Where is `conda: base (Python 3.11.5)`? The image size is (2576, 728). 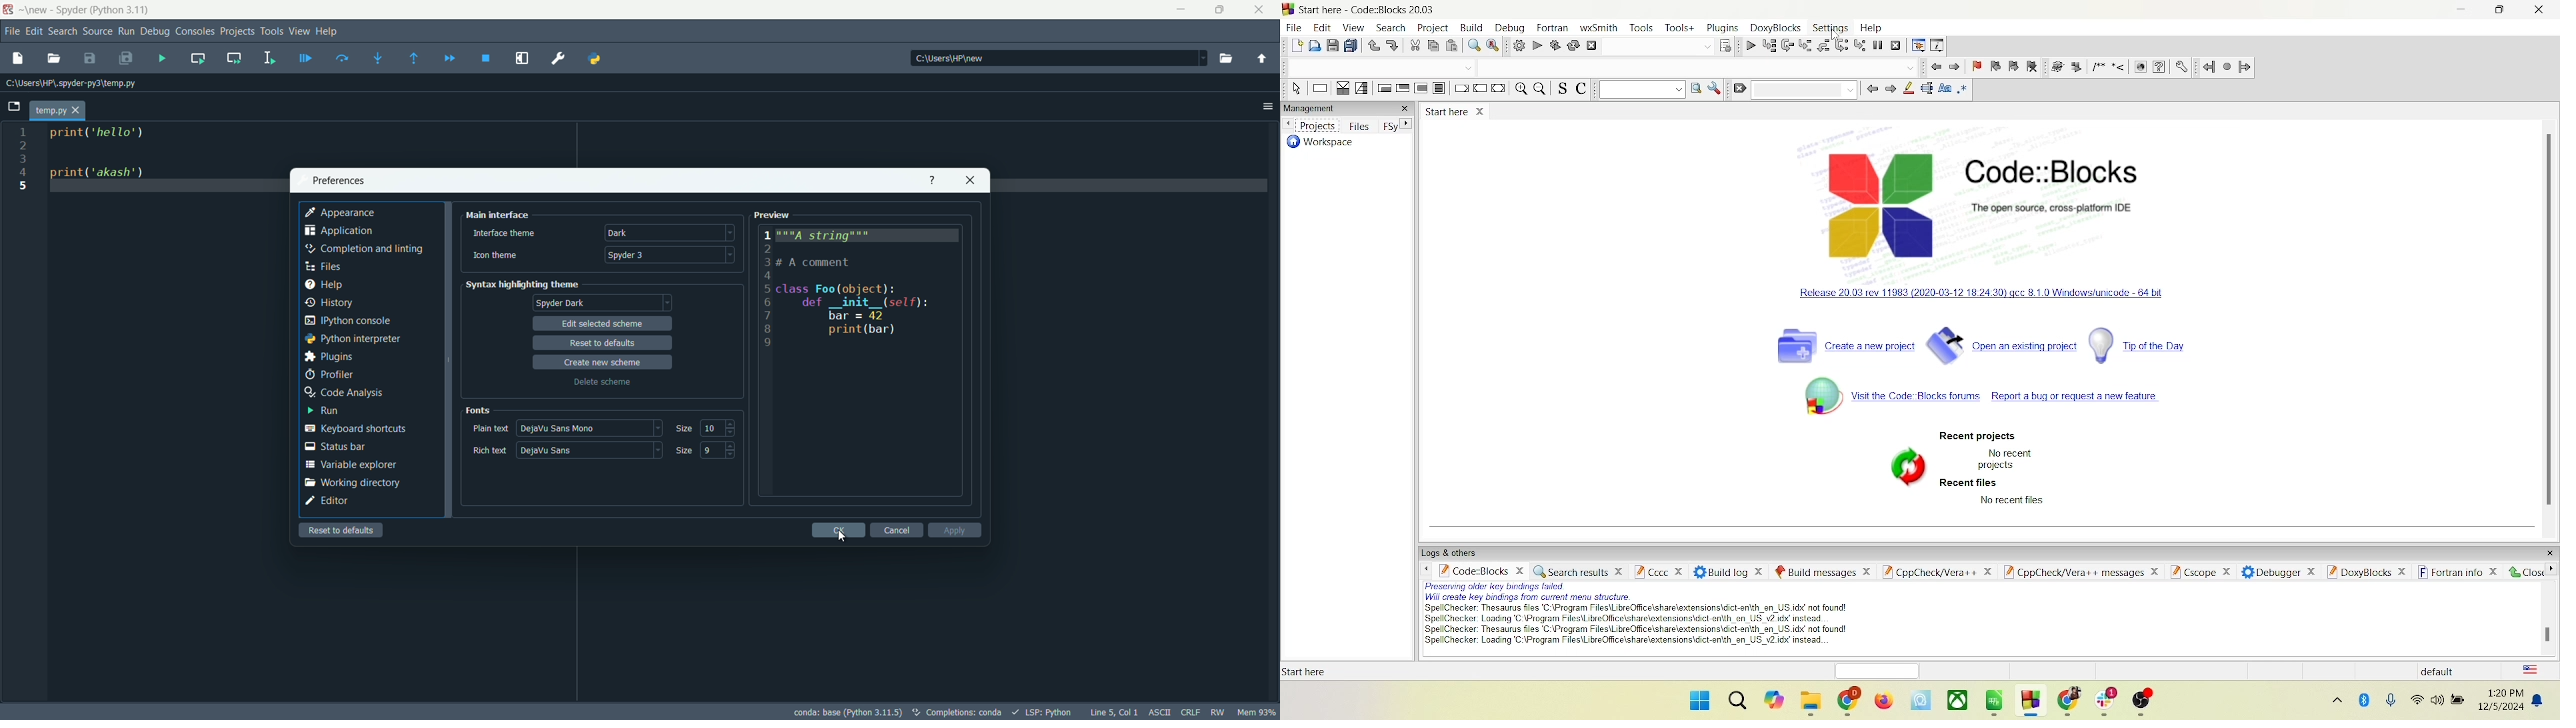 conda: base (Python 3.11.5) is located at coordinates (847, 711).